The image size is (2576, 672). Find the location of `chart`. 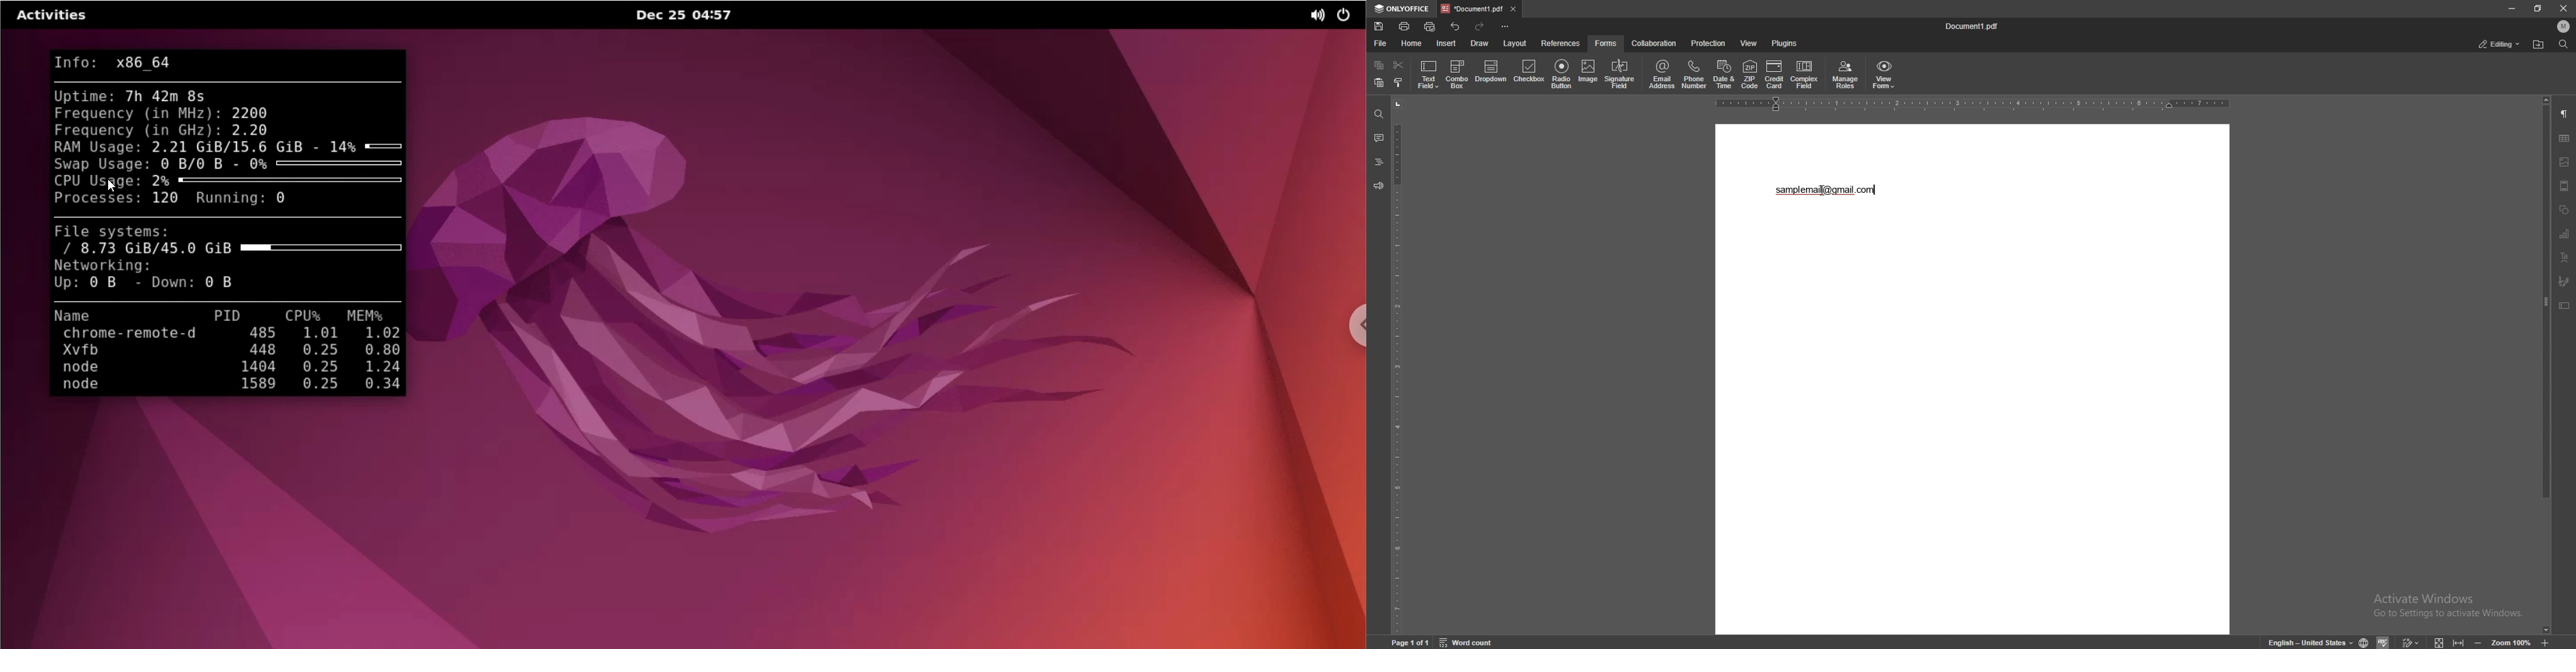

chart is located at coordinates (2566, 234).